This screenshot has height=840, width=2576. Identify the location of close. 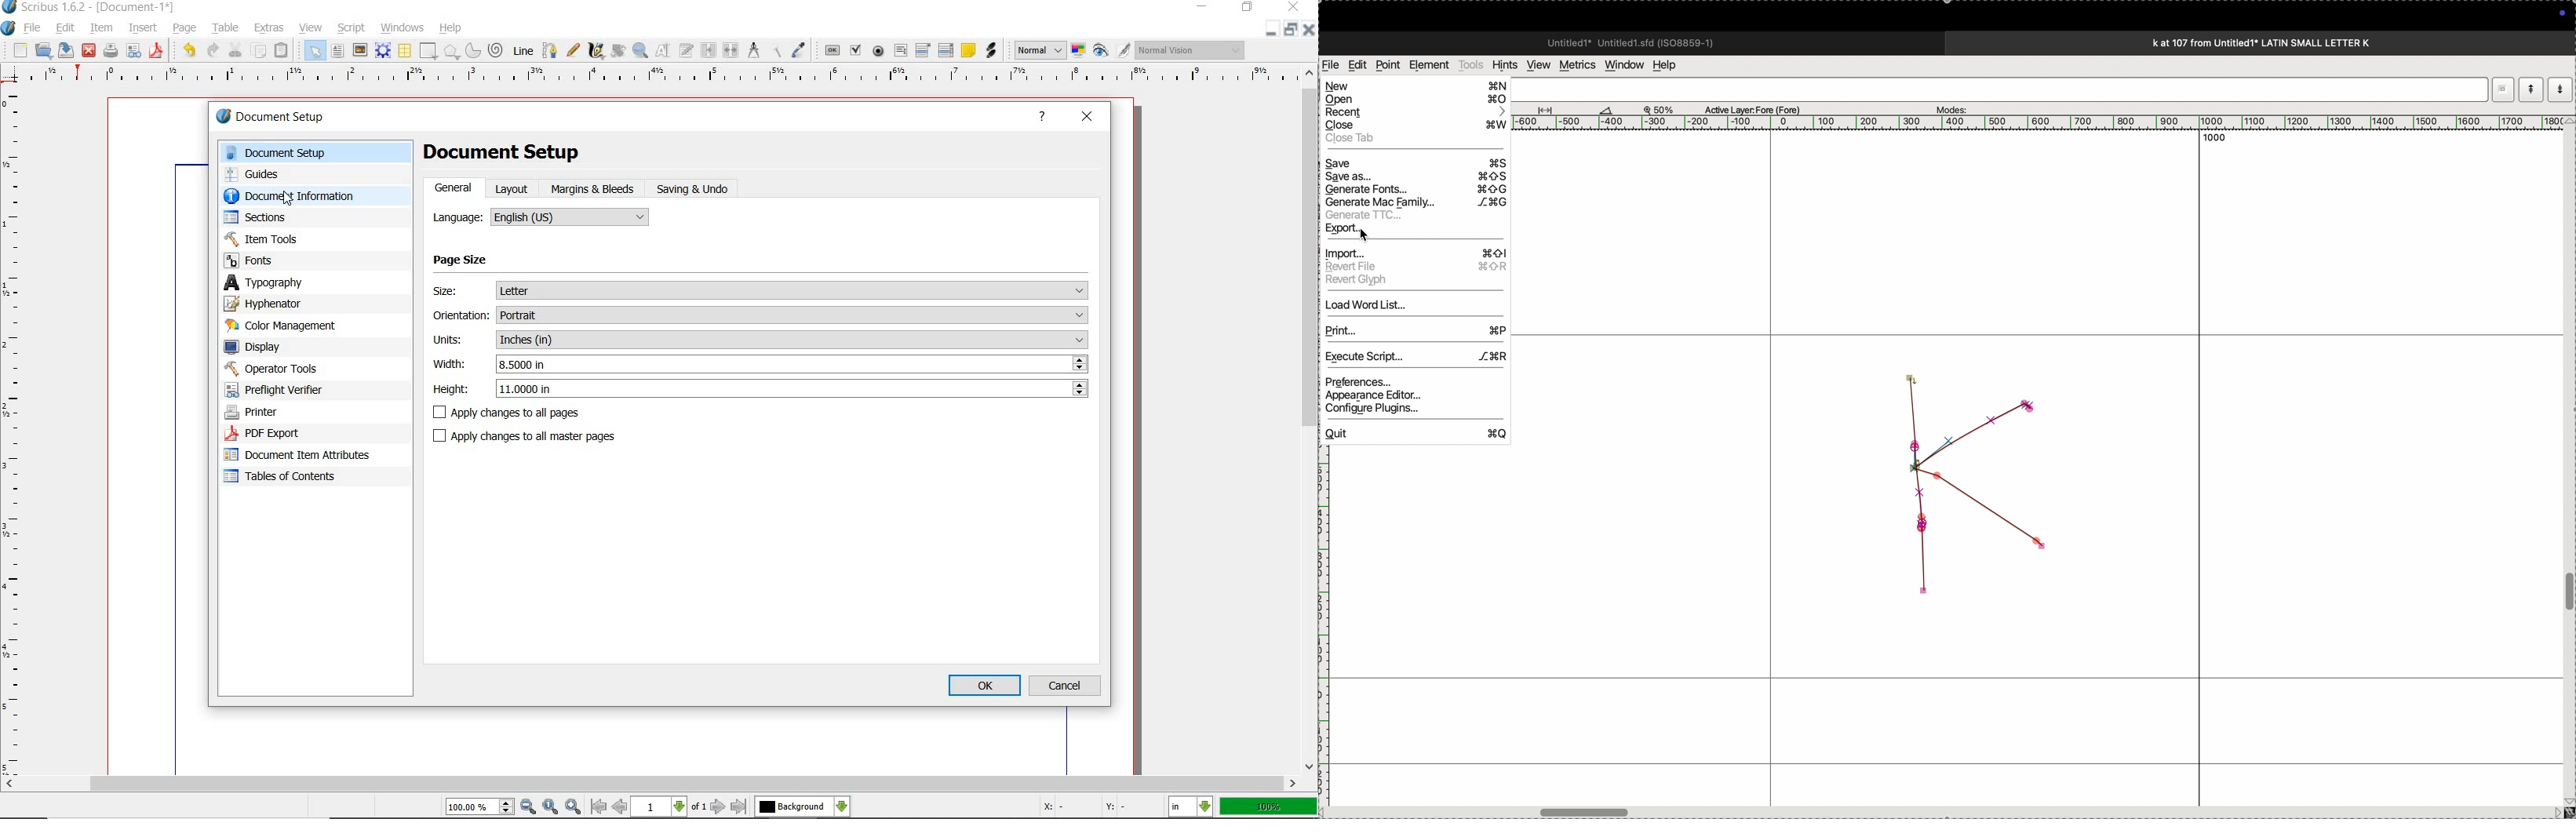
(1294, 6).